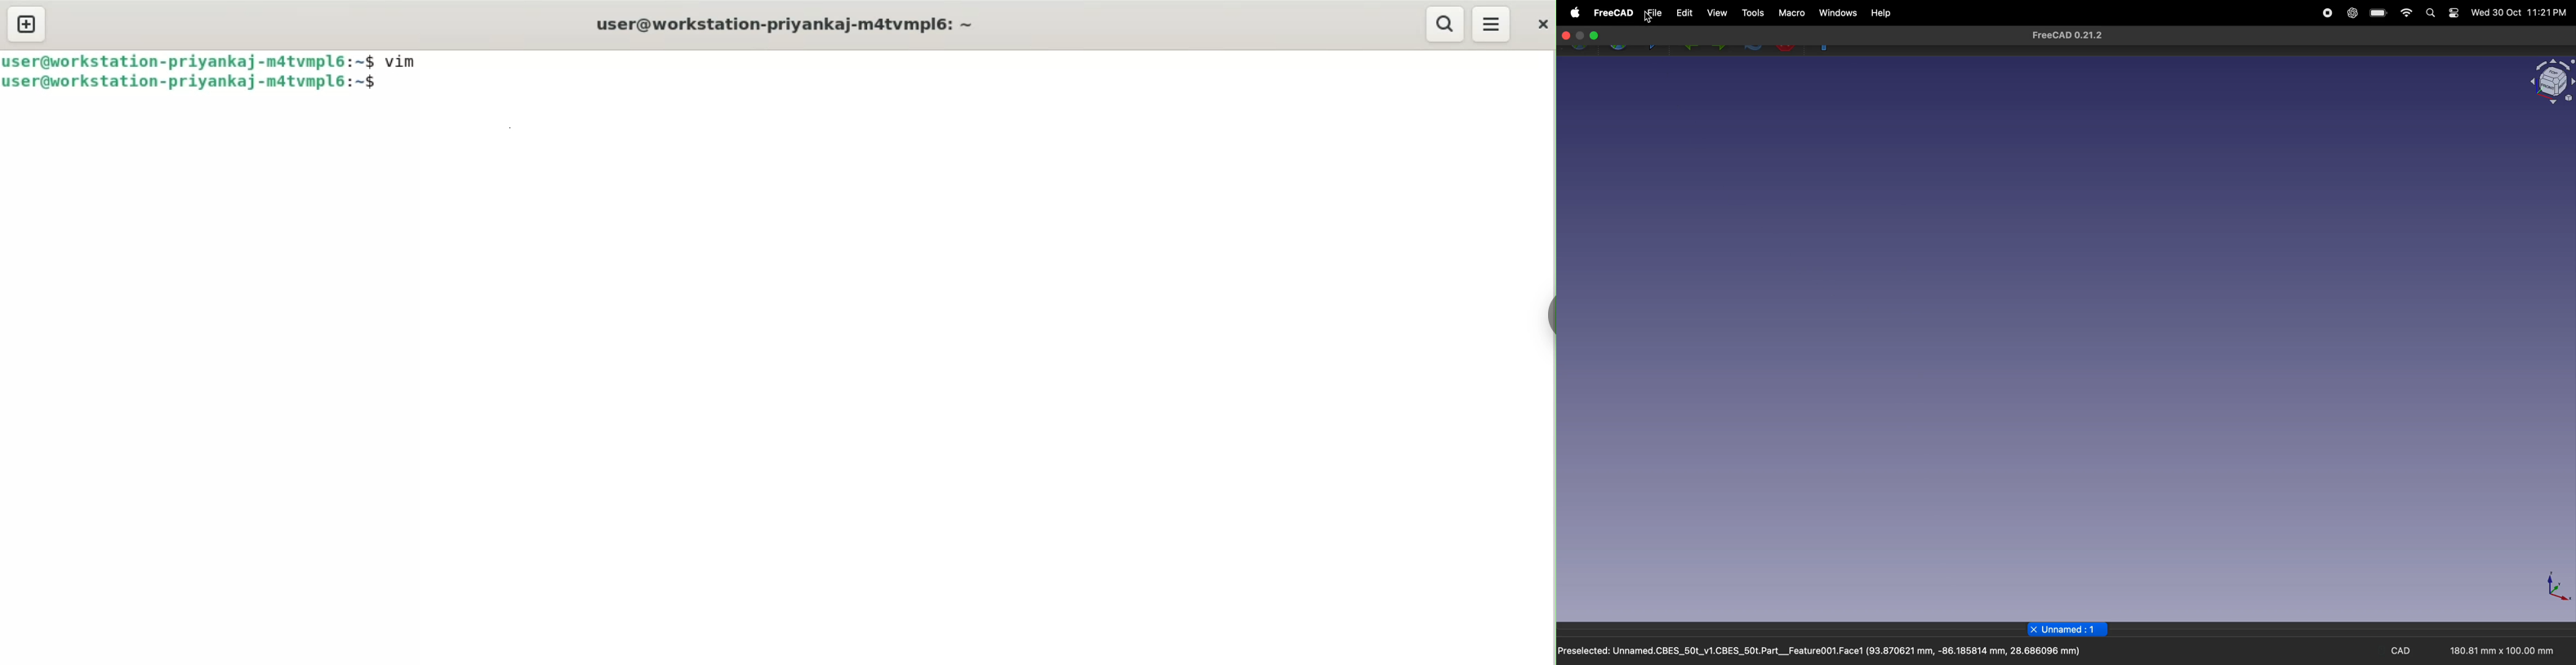  What do you see at coordinates (2499, 651) in the screenshot?
I see `180.81 mm x 100.00 mm` at bounding box center [2499, 651].